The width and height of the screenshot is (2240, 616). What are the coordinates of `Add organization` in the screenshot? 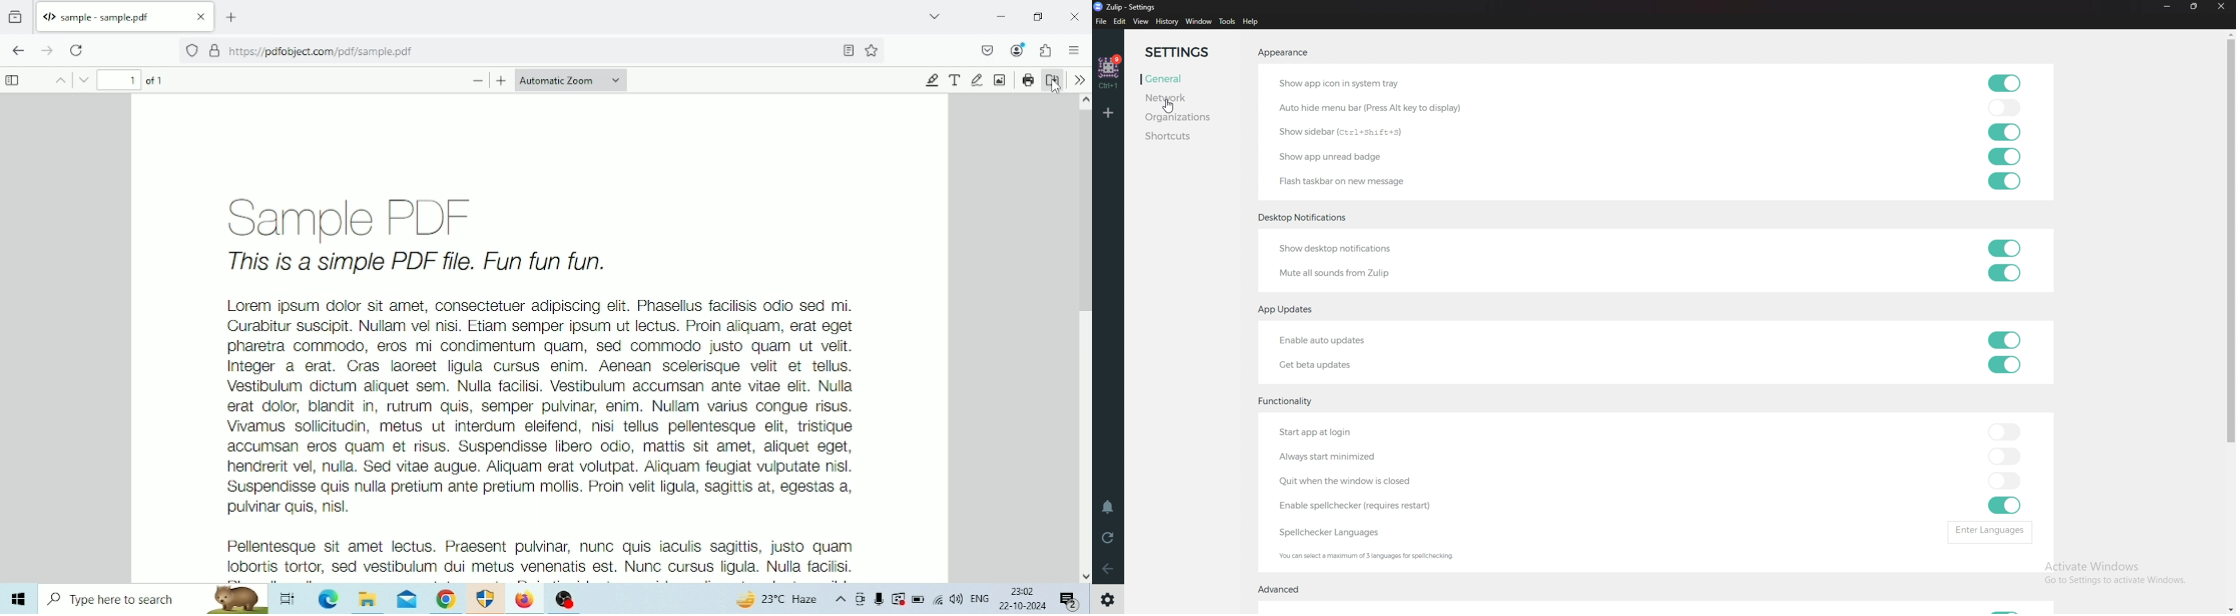 It's located at (1110, 112).